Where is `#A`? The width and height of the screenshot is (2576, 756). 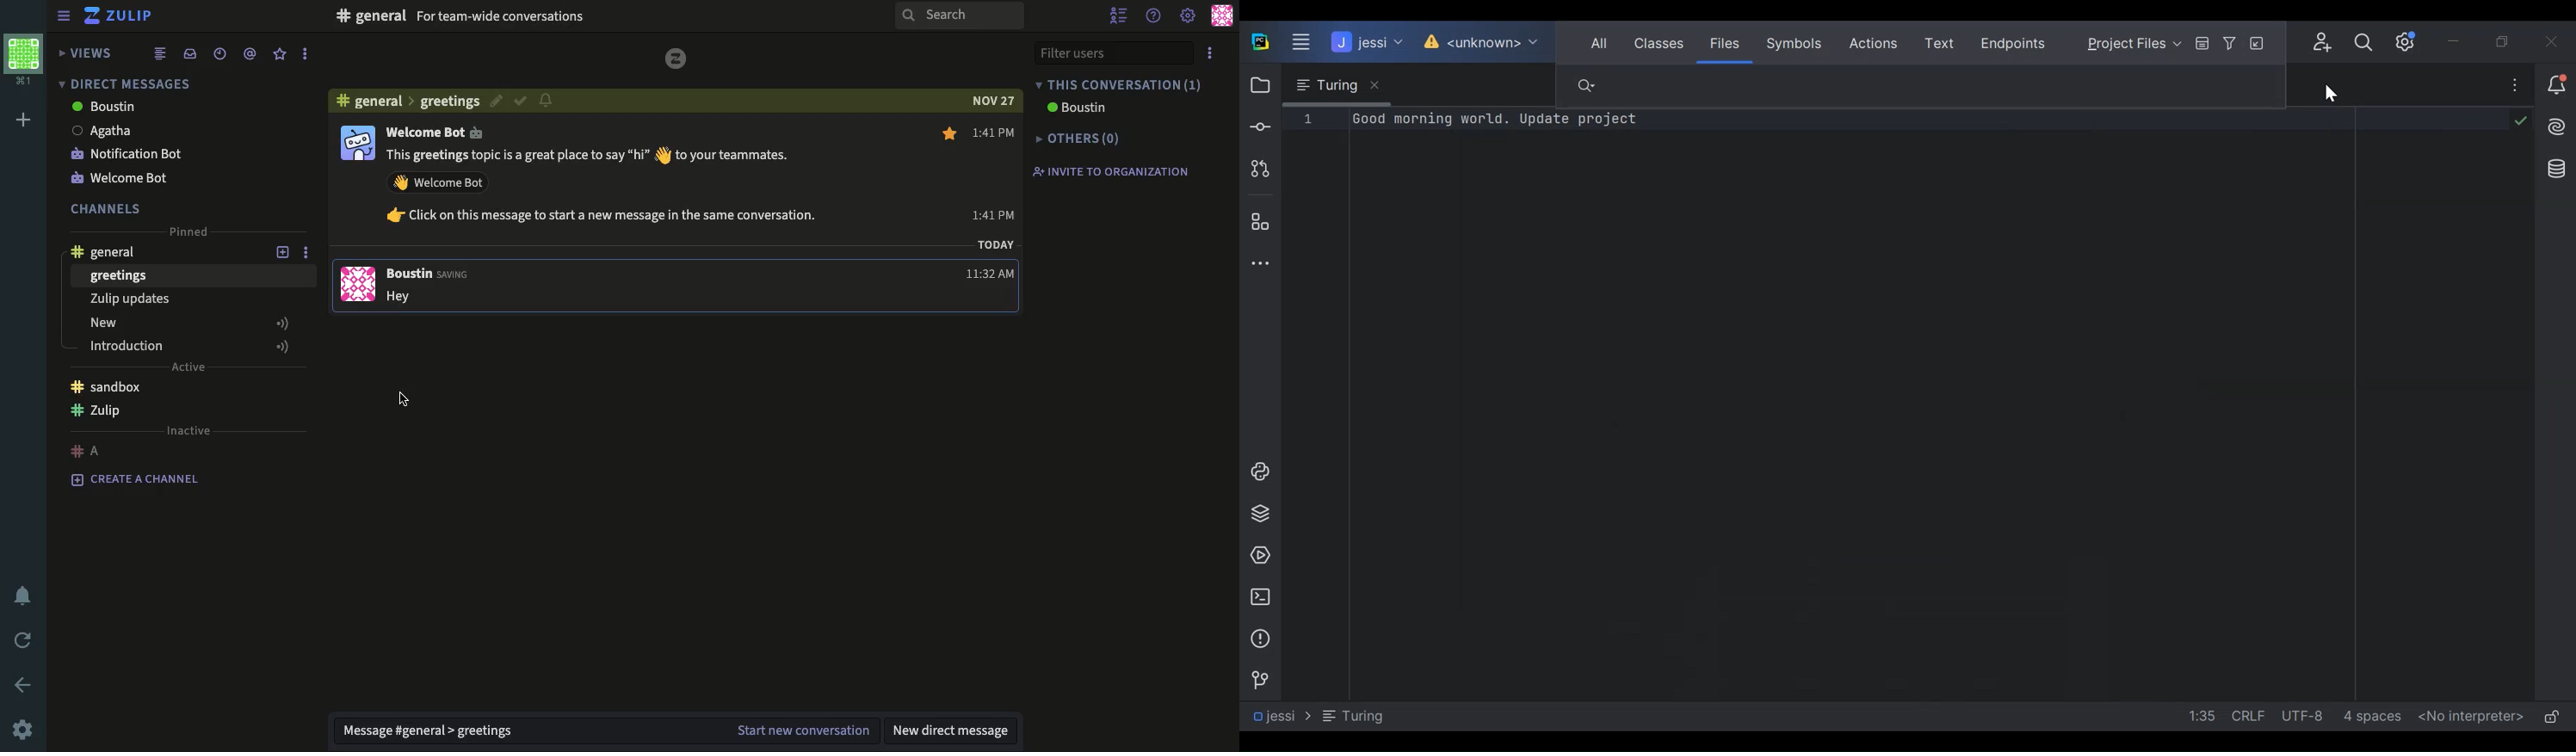 #A is located at coordinates (87, 450).